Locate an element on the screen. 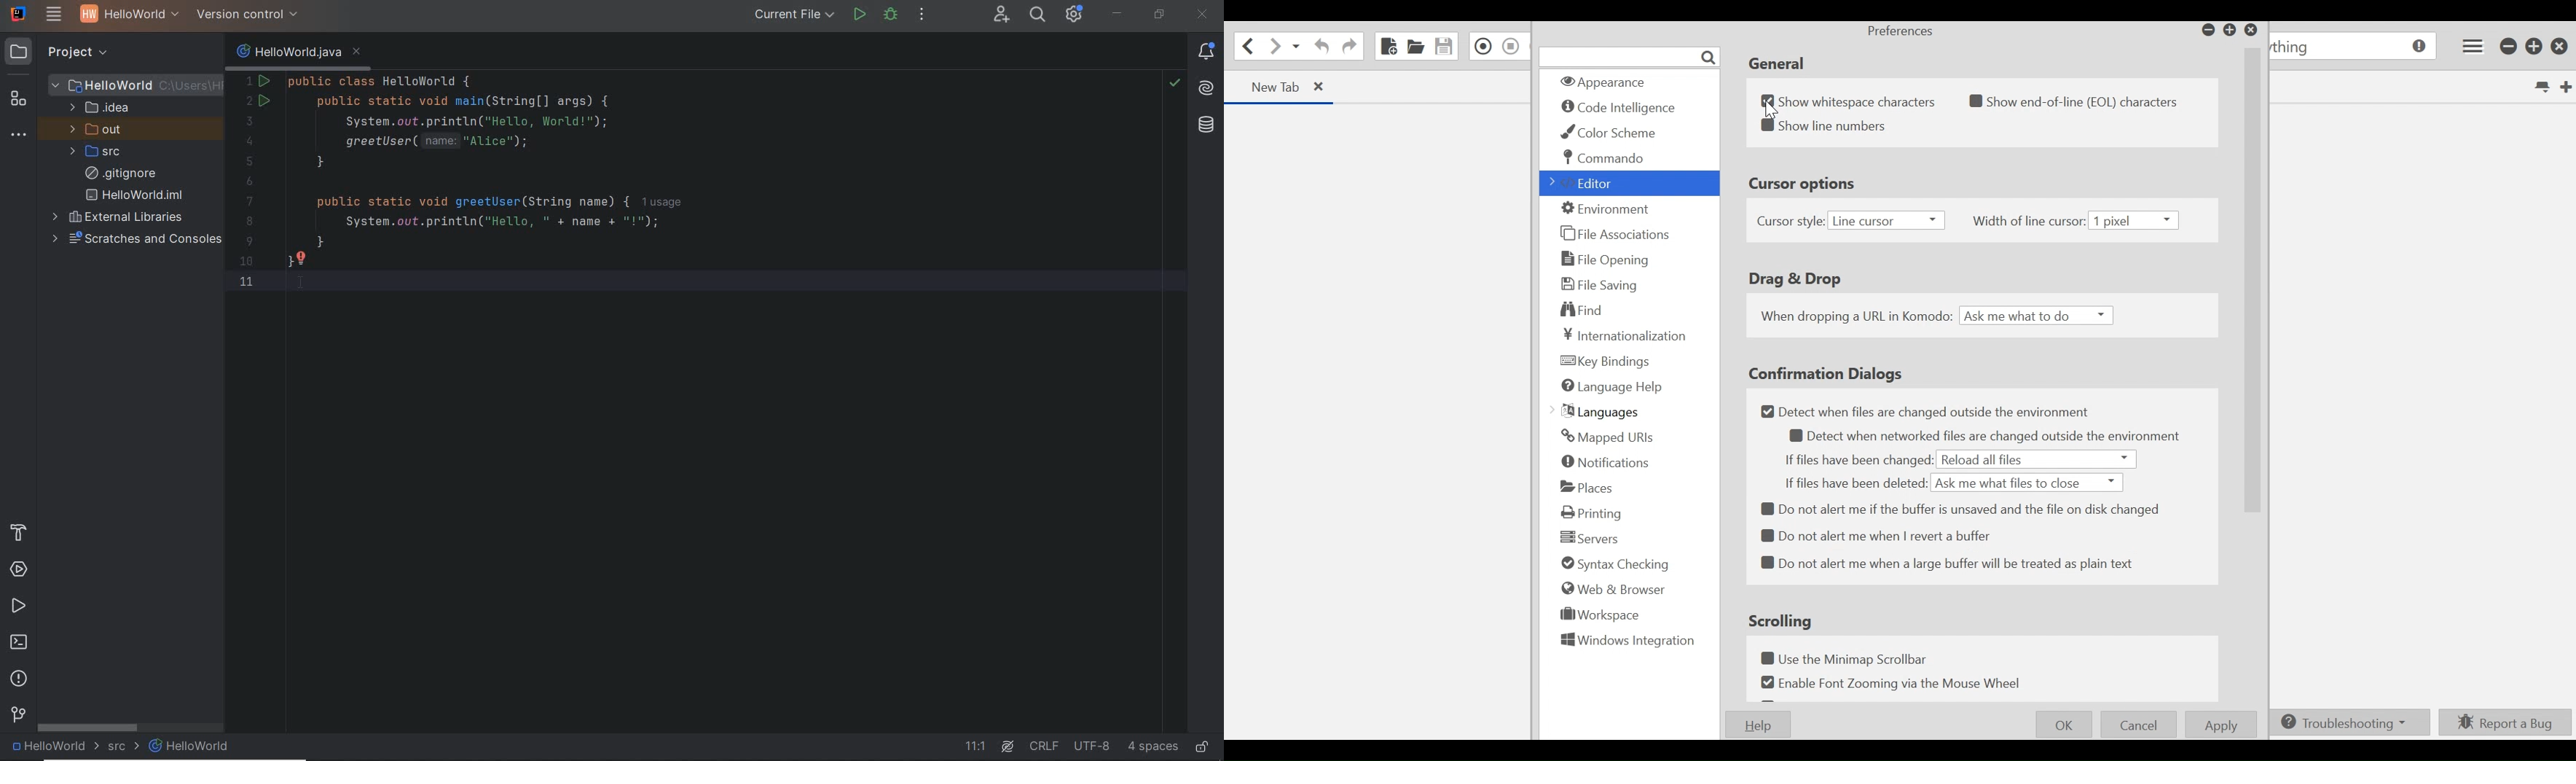 The width and height of the screenshot is (2576, 784). Places is located at coordinates (1588, 487).